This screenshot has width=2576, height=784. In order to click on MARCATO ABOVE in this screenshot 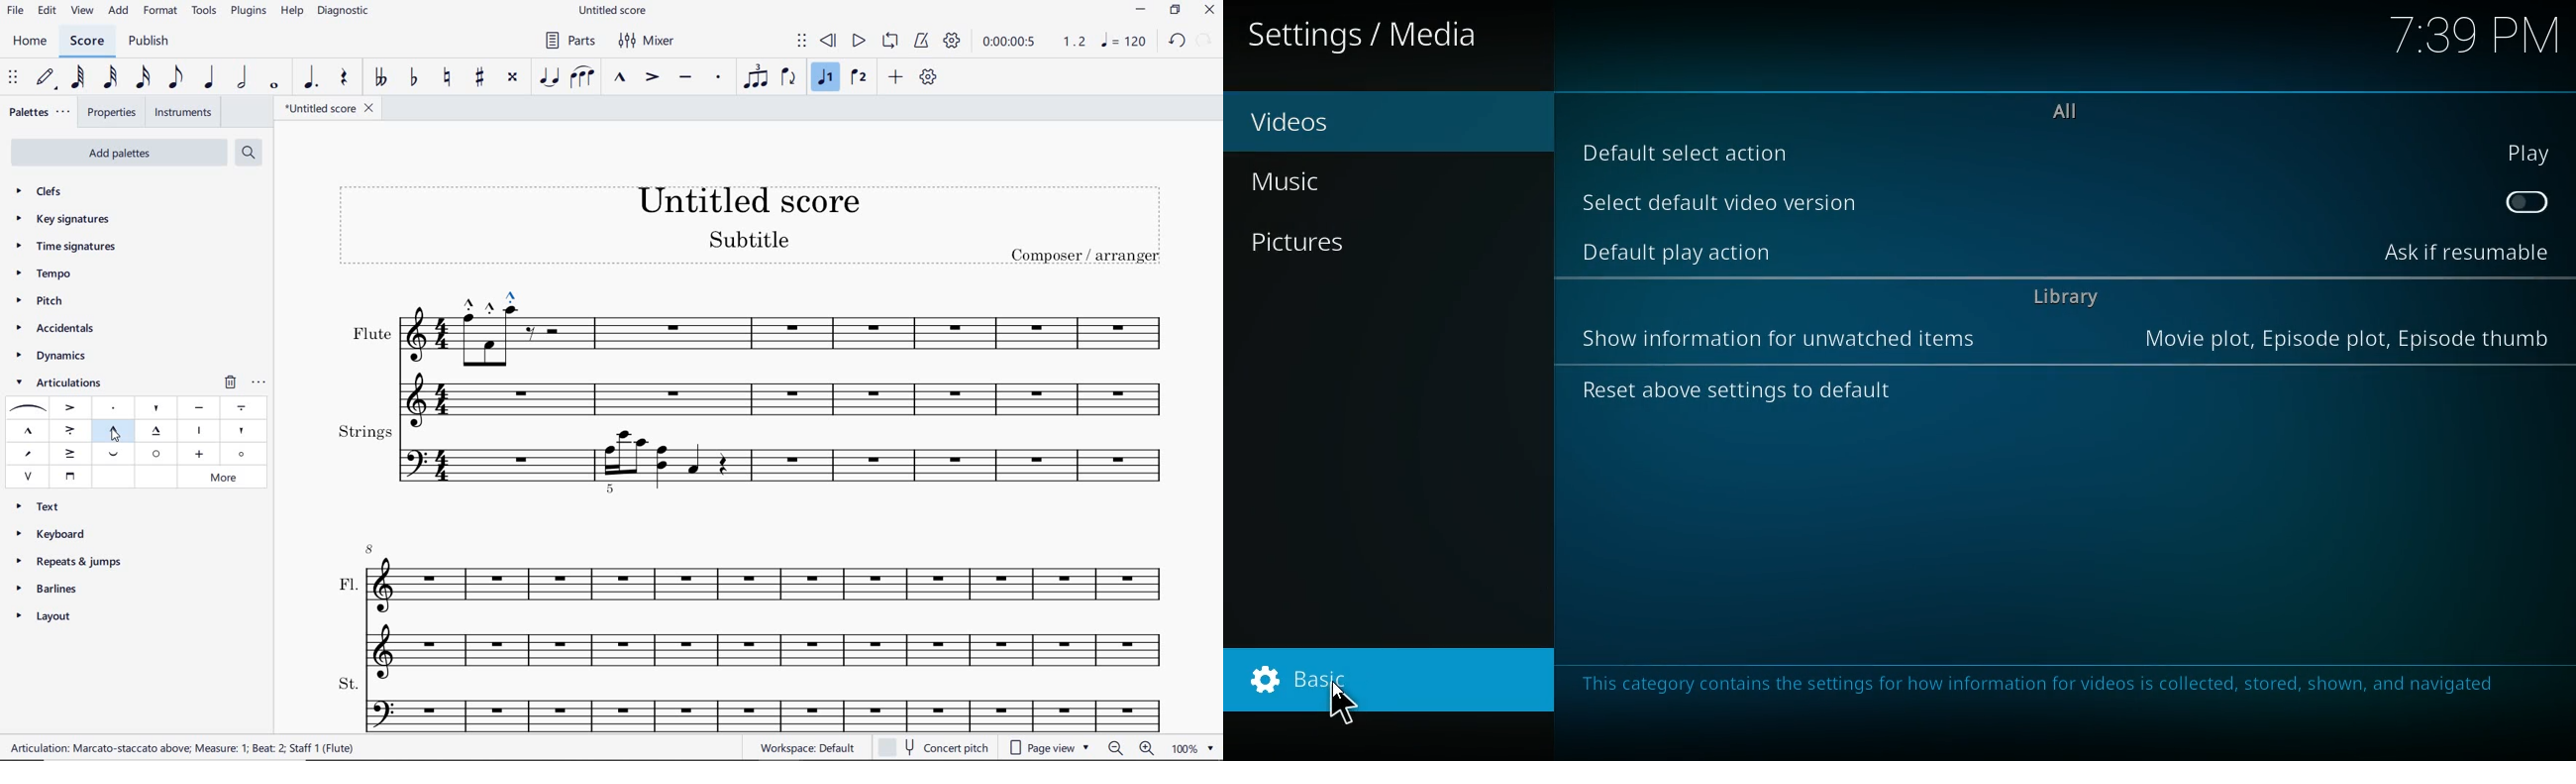, I will do `click(28, 432)`.